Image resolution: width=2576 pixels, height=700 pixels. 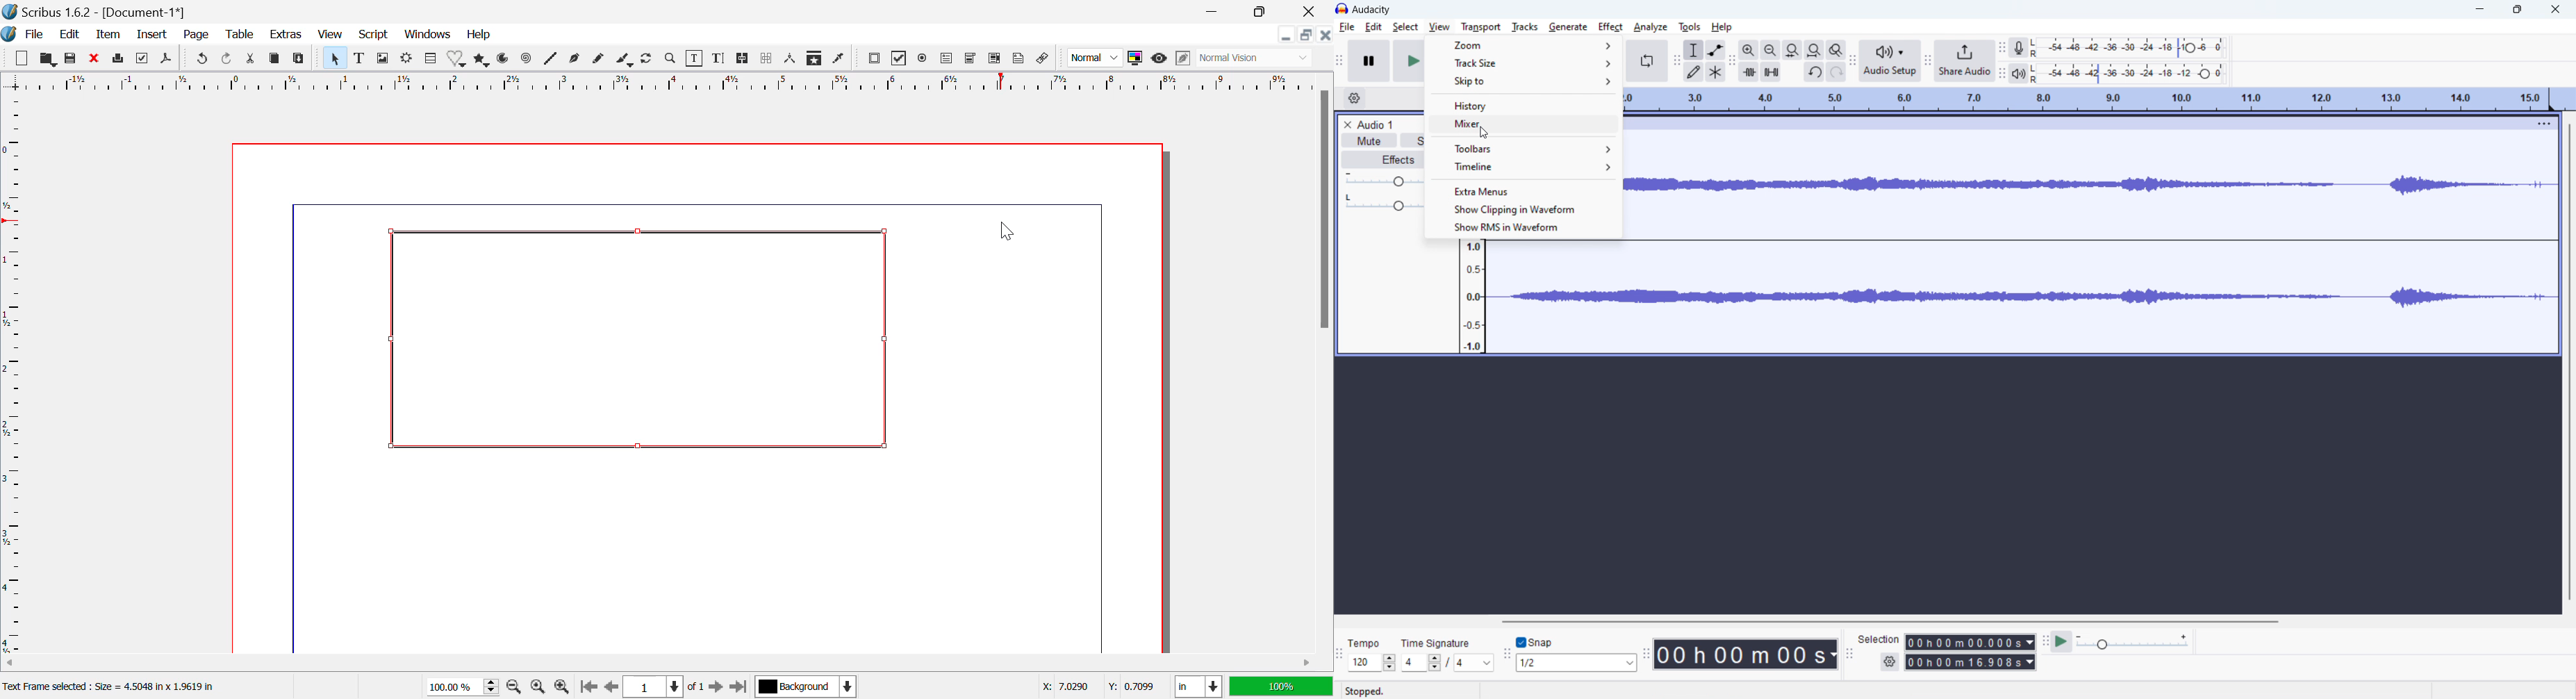 I want to click on play, so click(x=1410, y=63).